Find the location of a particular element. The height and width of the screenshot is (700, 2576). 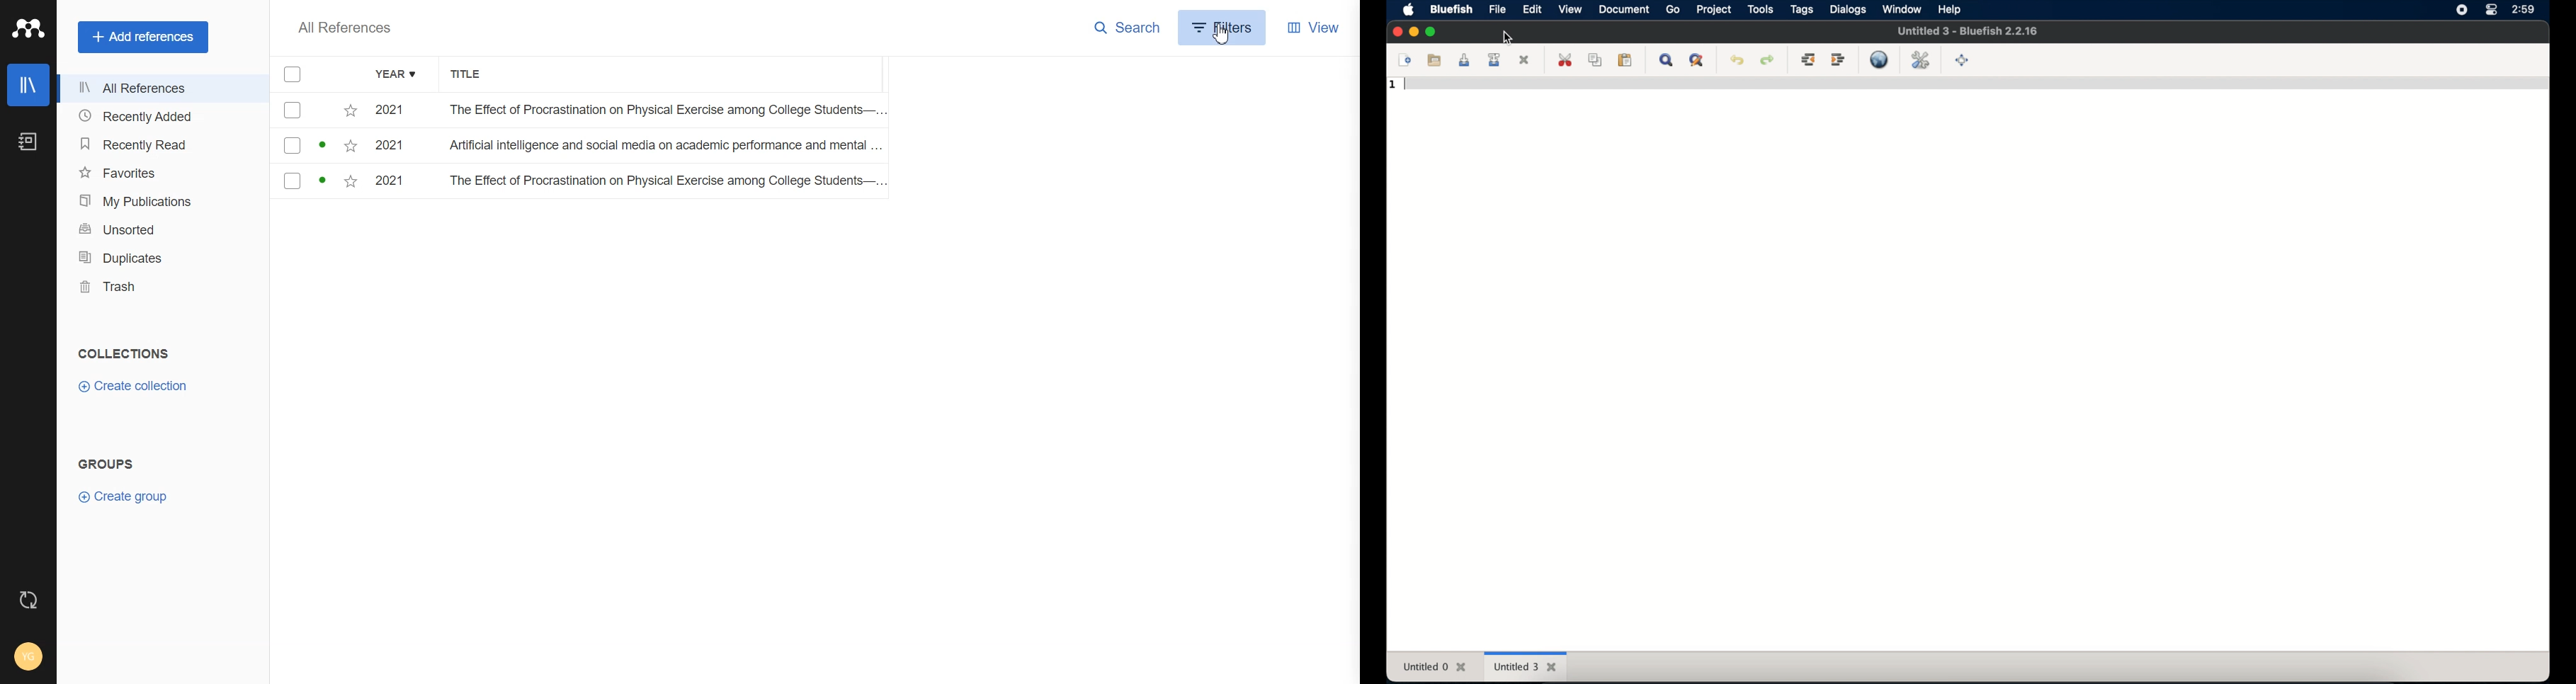

unindent is located at coordinates (1809, 60).